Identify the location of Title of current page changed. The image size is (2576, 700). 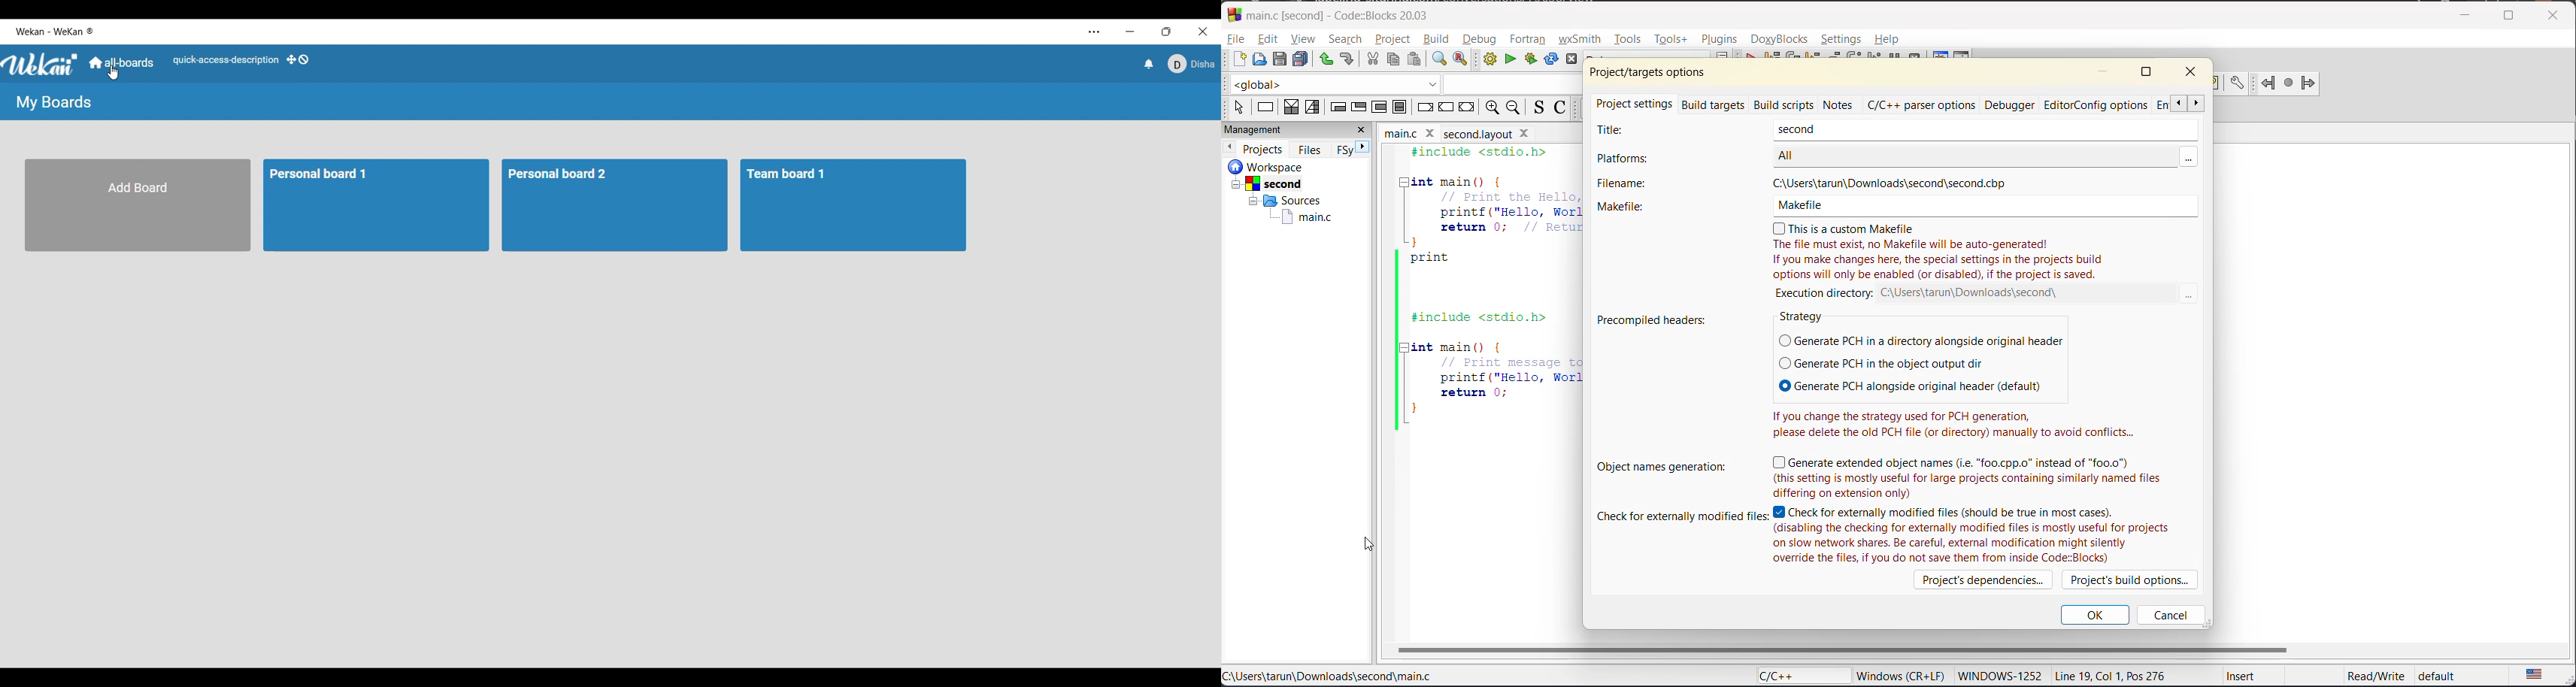
(53, 102).